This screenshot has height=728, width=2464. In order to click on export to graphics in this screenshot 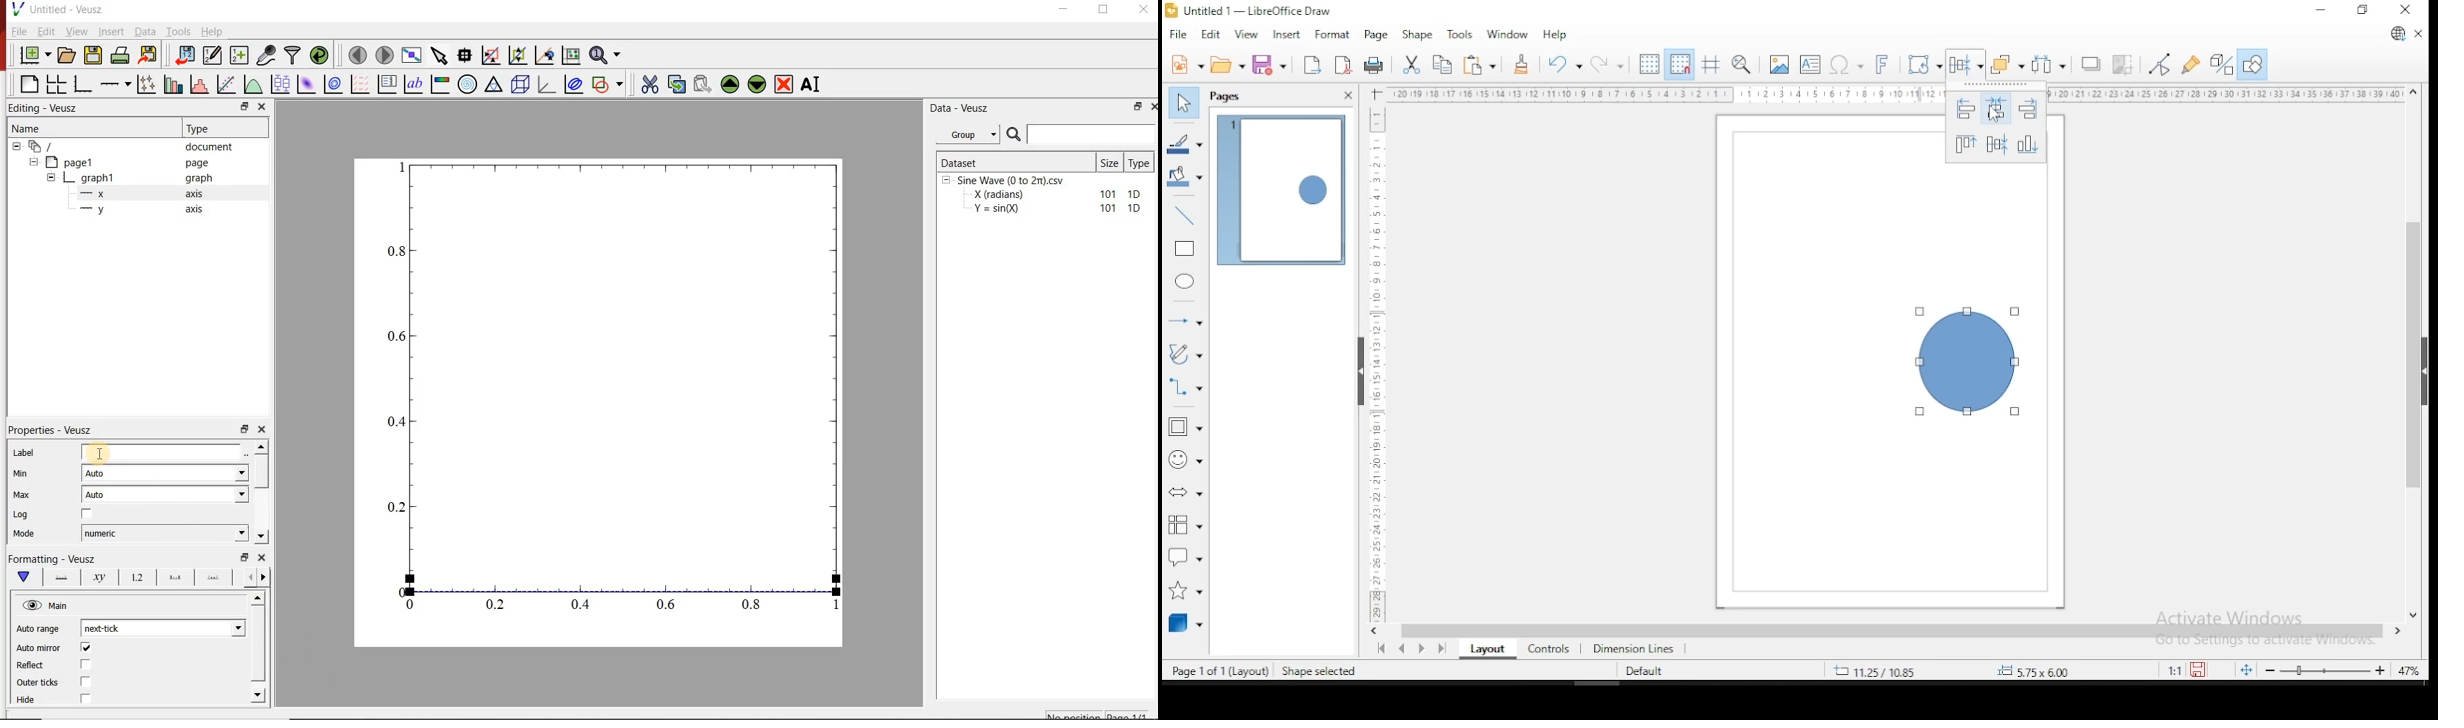, I will do `click(150, 54)`.